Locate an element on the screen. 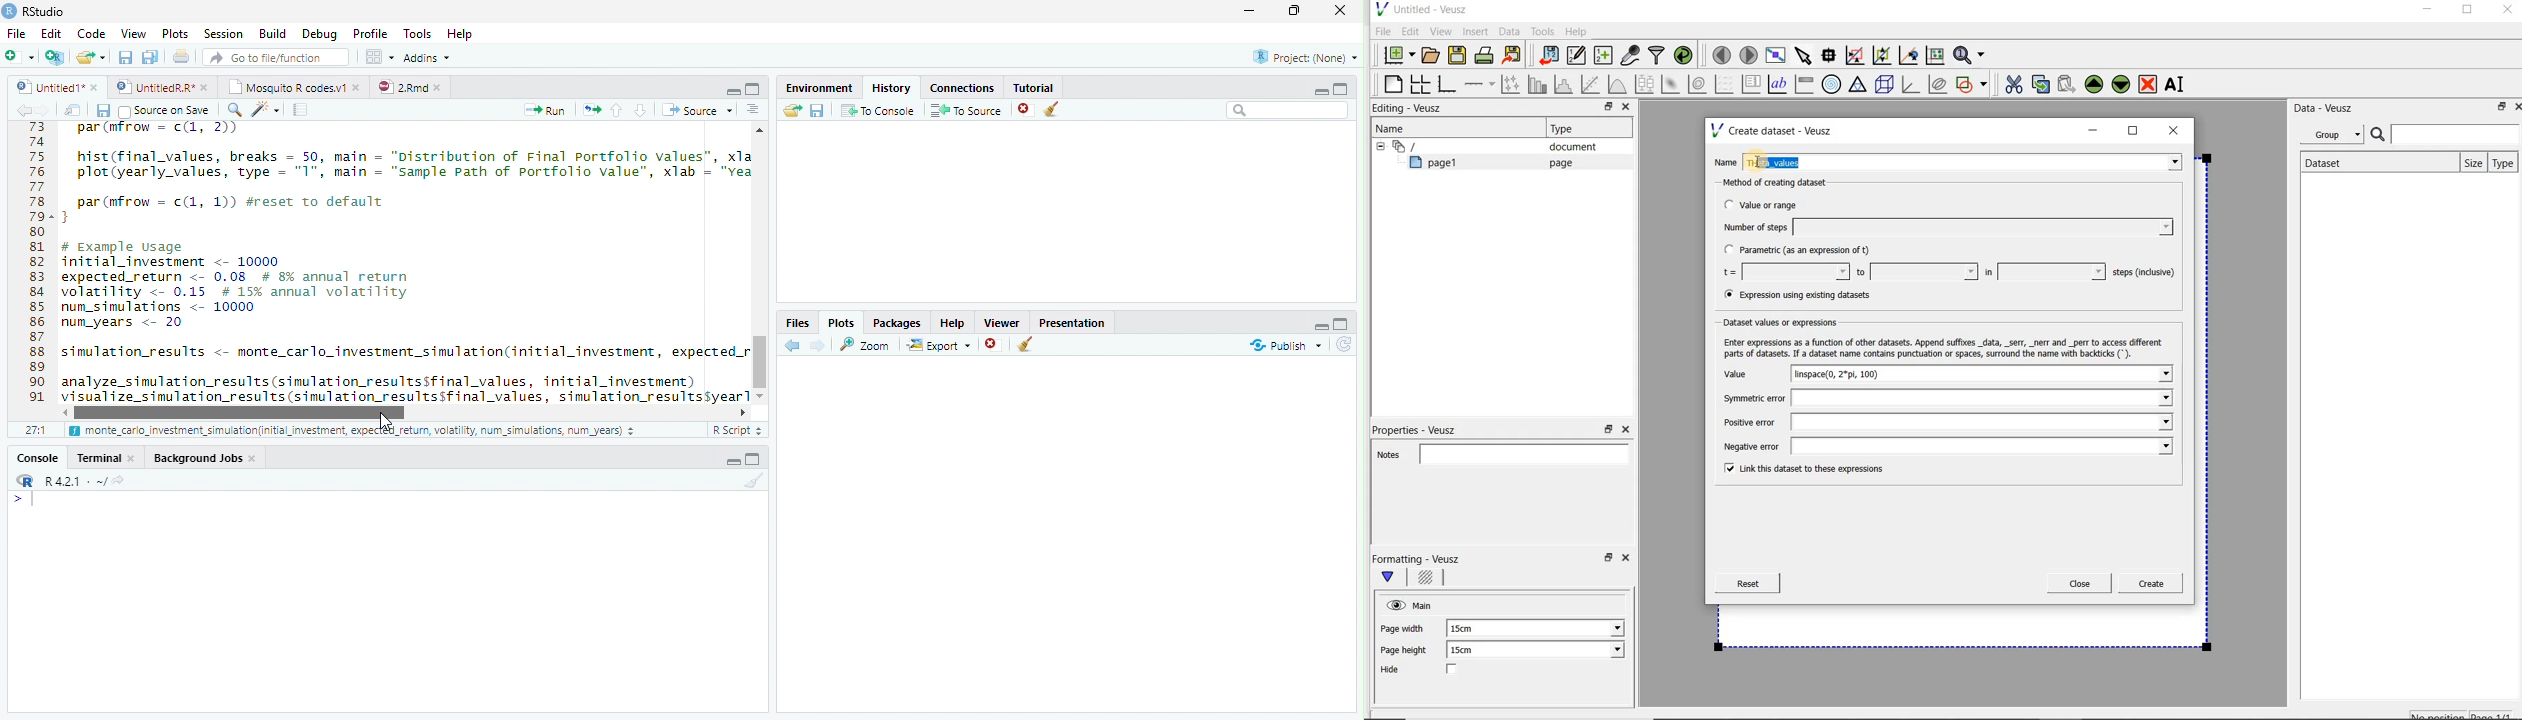 The image size is (2548, 728). Export is located at coordinates (937, 345).